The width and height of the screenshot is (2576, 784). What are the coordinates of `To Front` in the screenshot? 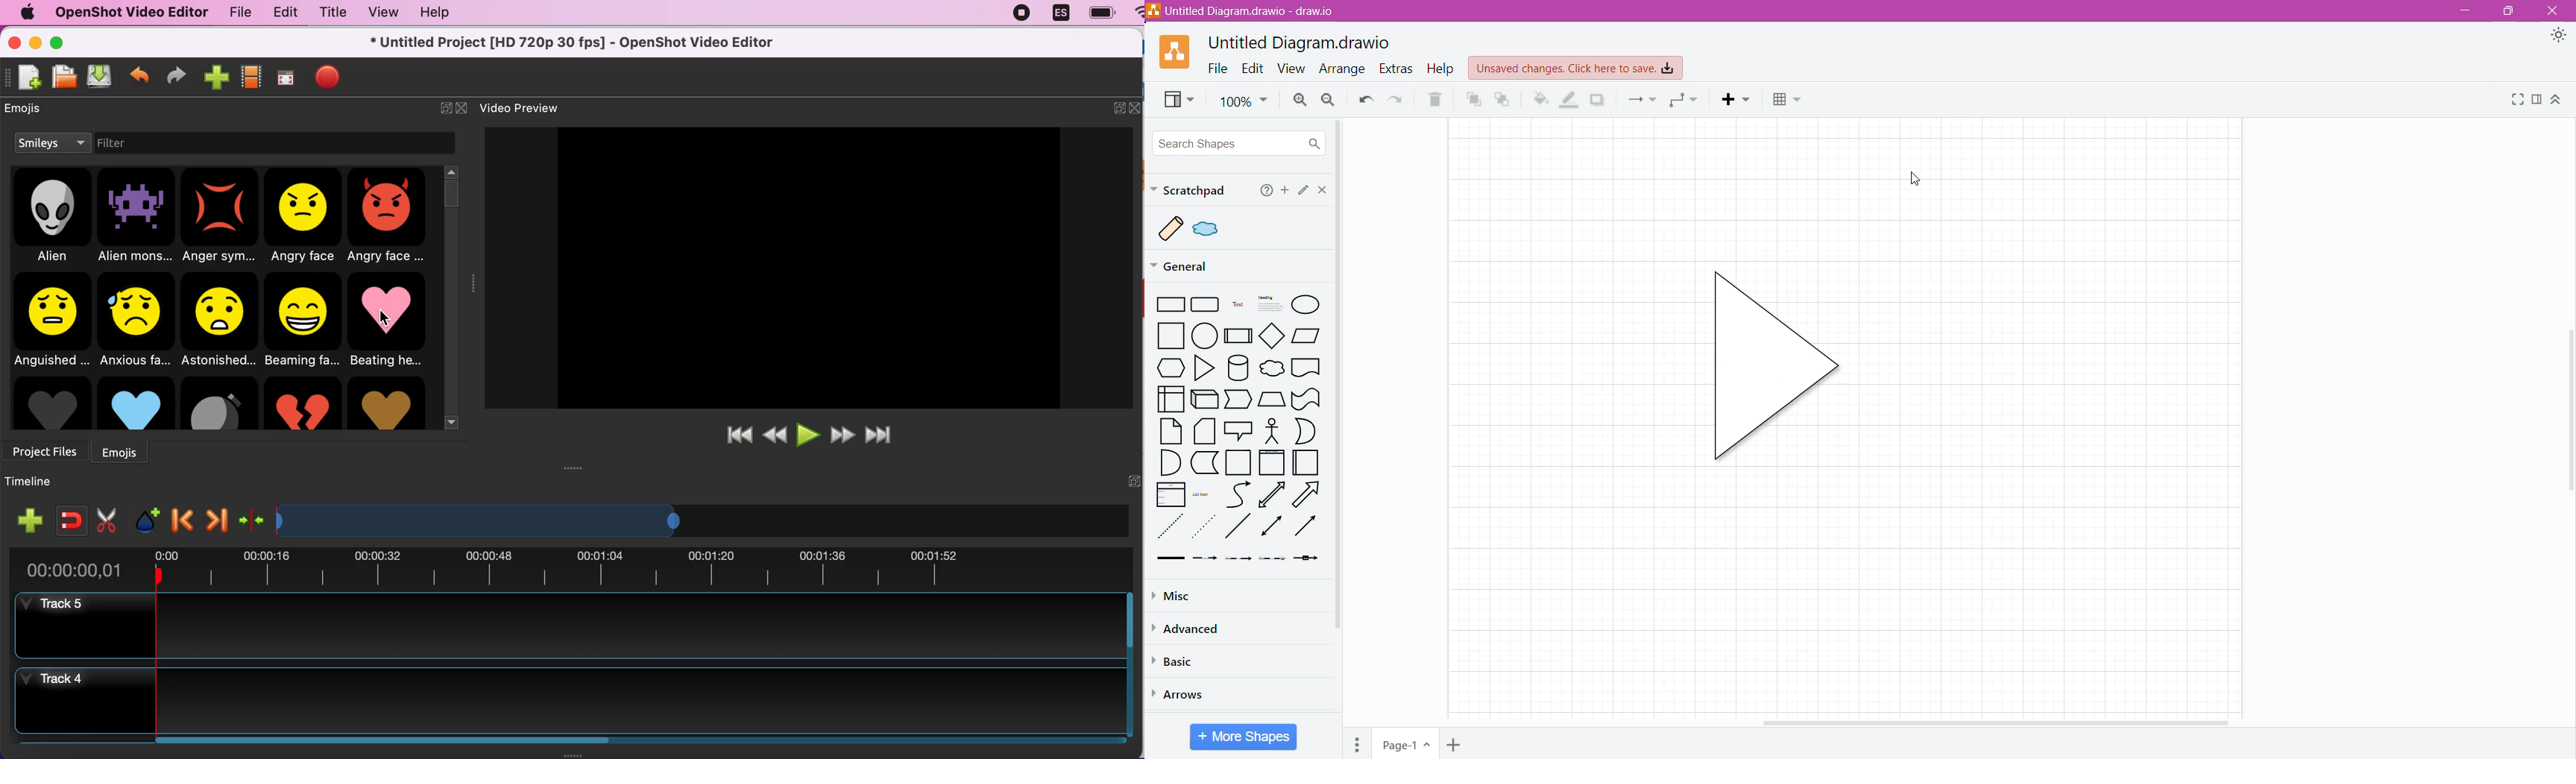 It's located at (1473, 99).